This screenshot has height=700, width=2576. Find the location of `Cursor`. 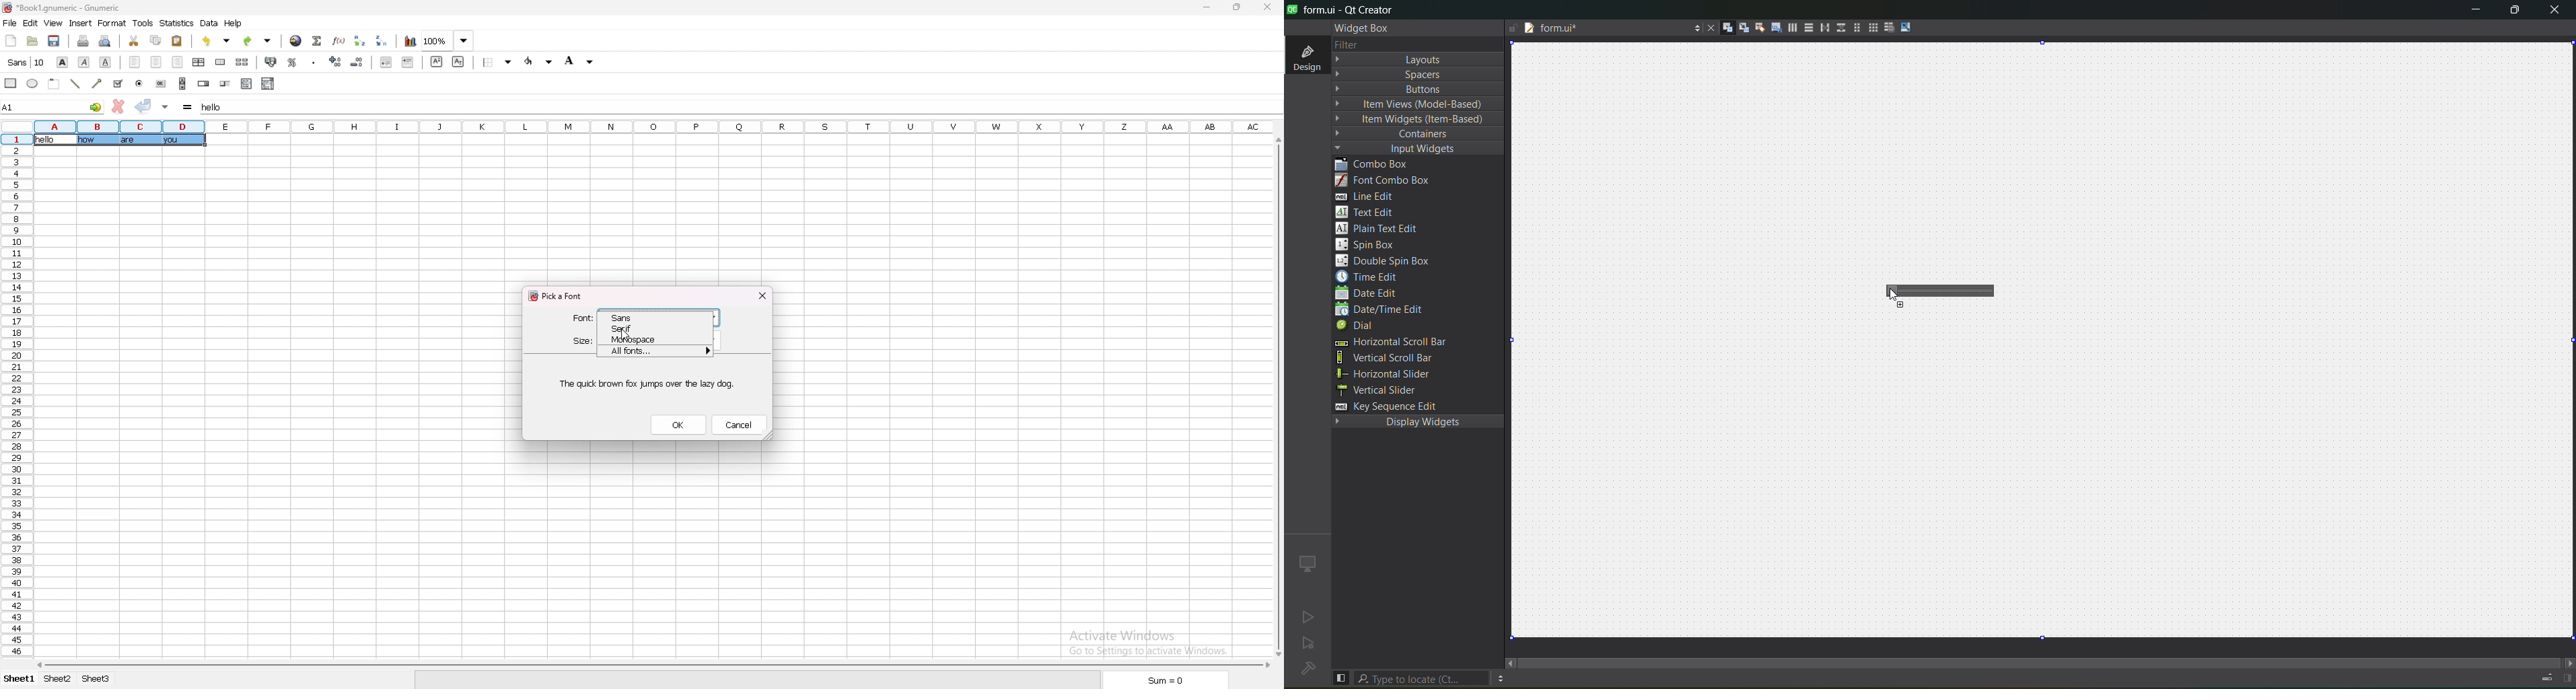

Cursor is located at coordinates (1891, 296).